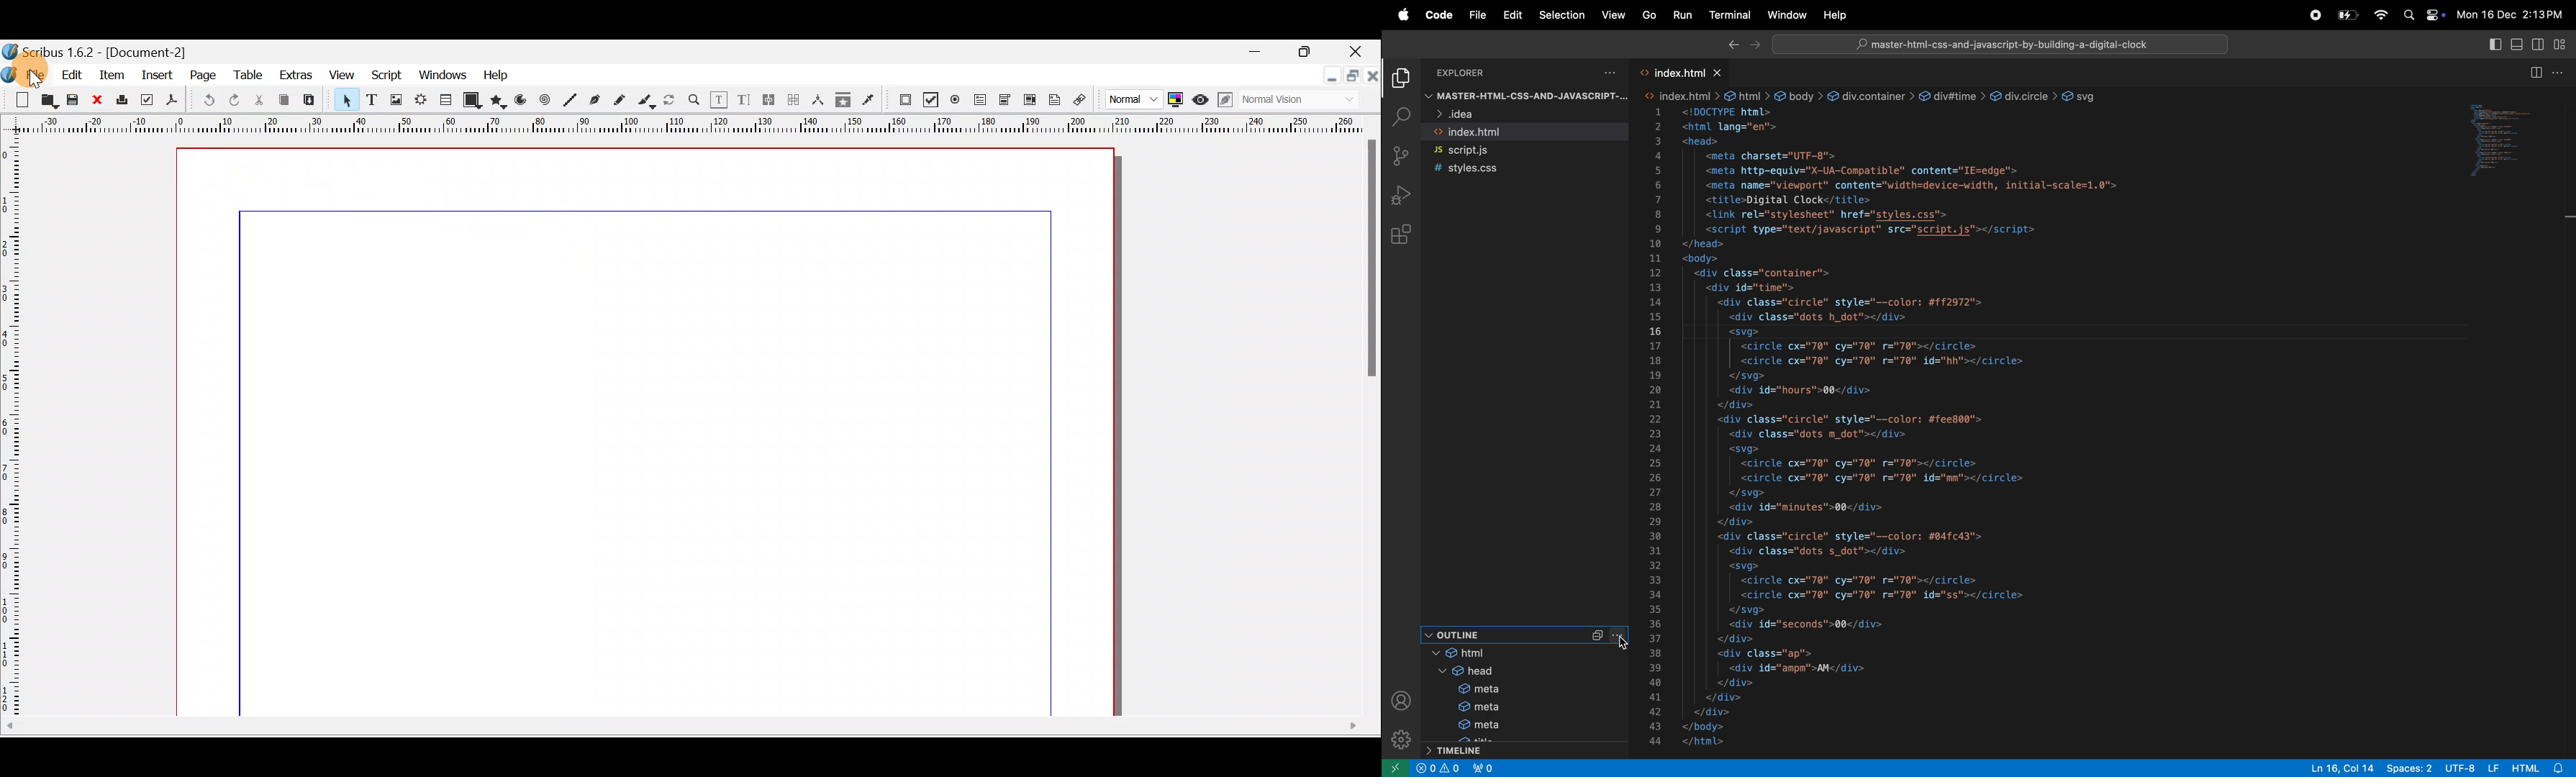 This screenshot has height=784, width=2576. What do you see at coordinates (691, 727) in the screenshot?
I see `Scroll bar` at bounding box center [691, 727].